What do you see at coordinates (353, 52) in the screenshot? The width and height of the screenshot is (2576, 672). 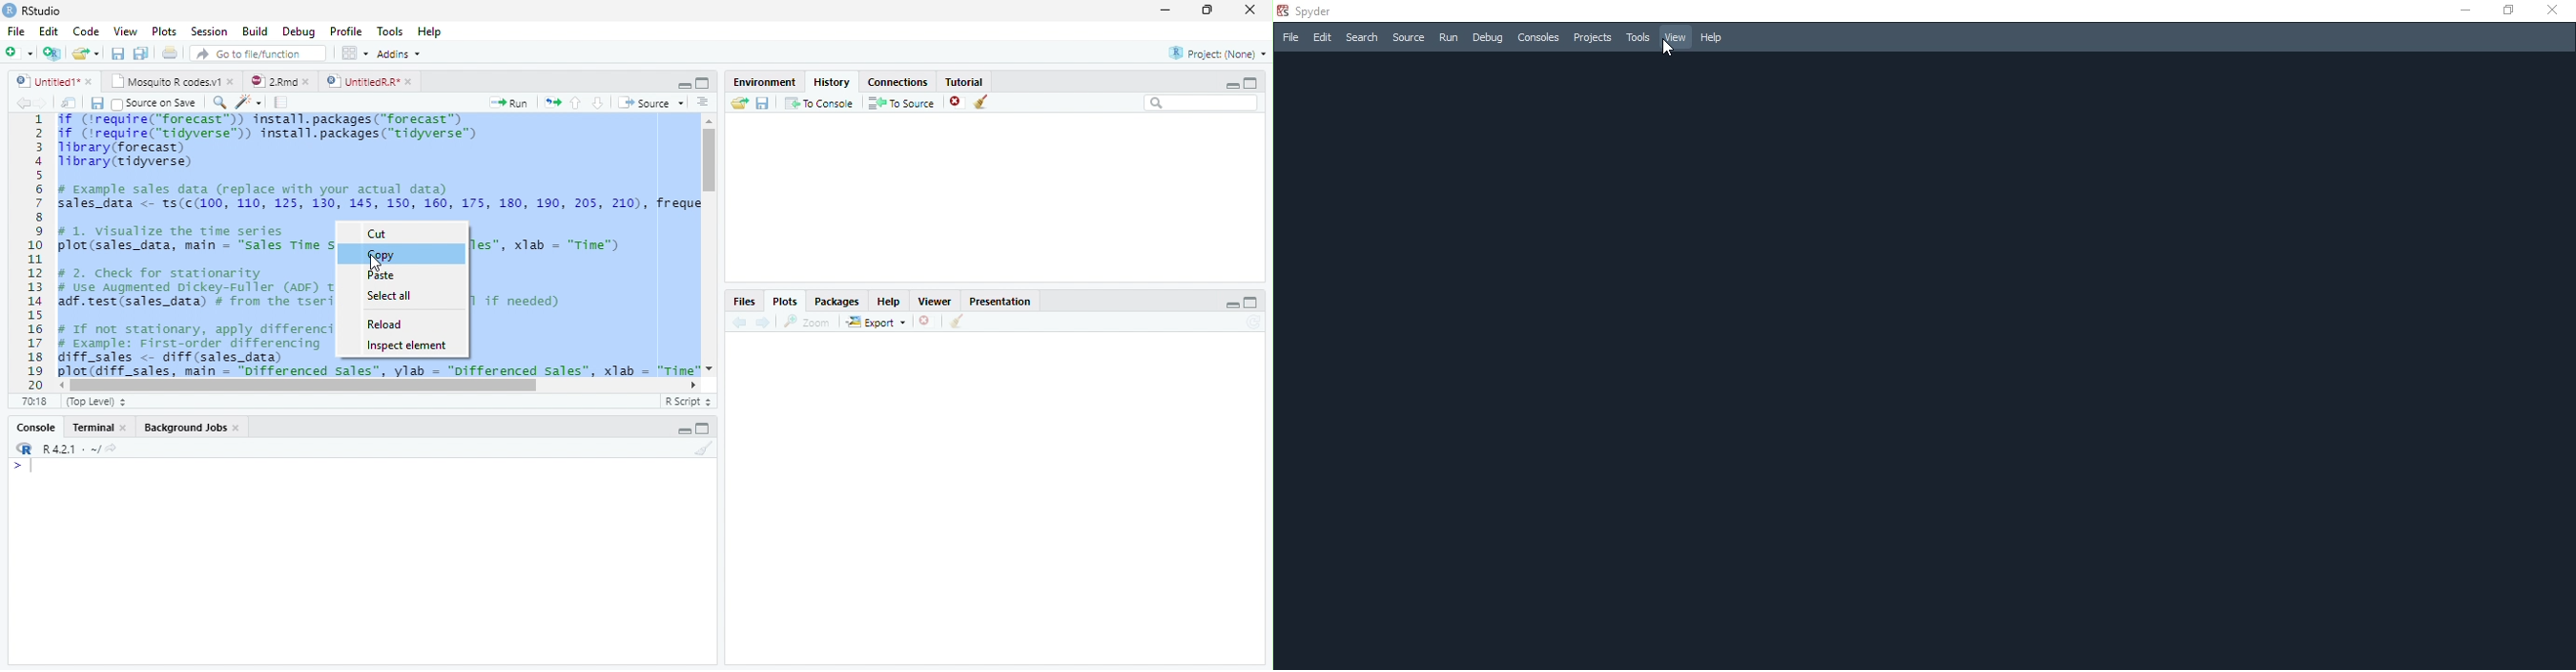 I see `Workplace panes` at bounding box center [353, 52].